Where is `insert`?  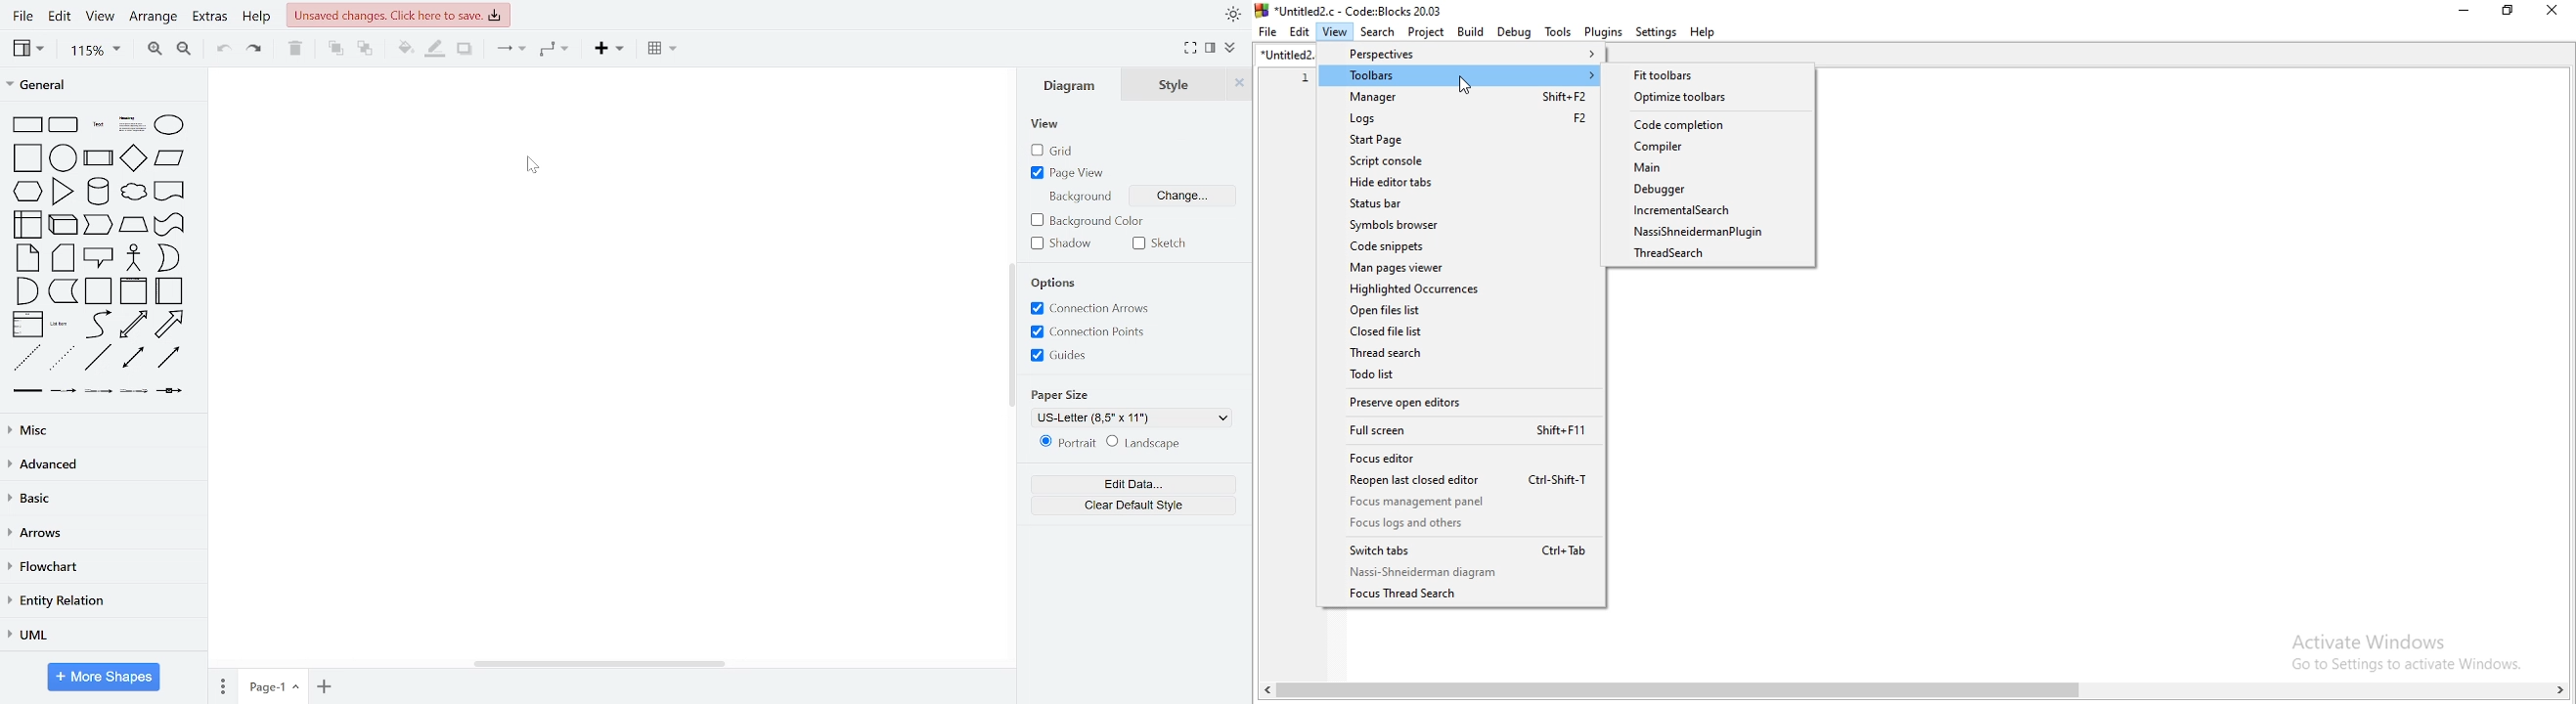 insert is located at coordinates (612, 48).